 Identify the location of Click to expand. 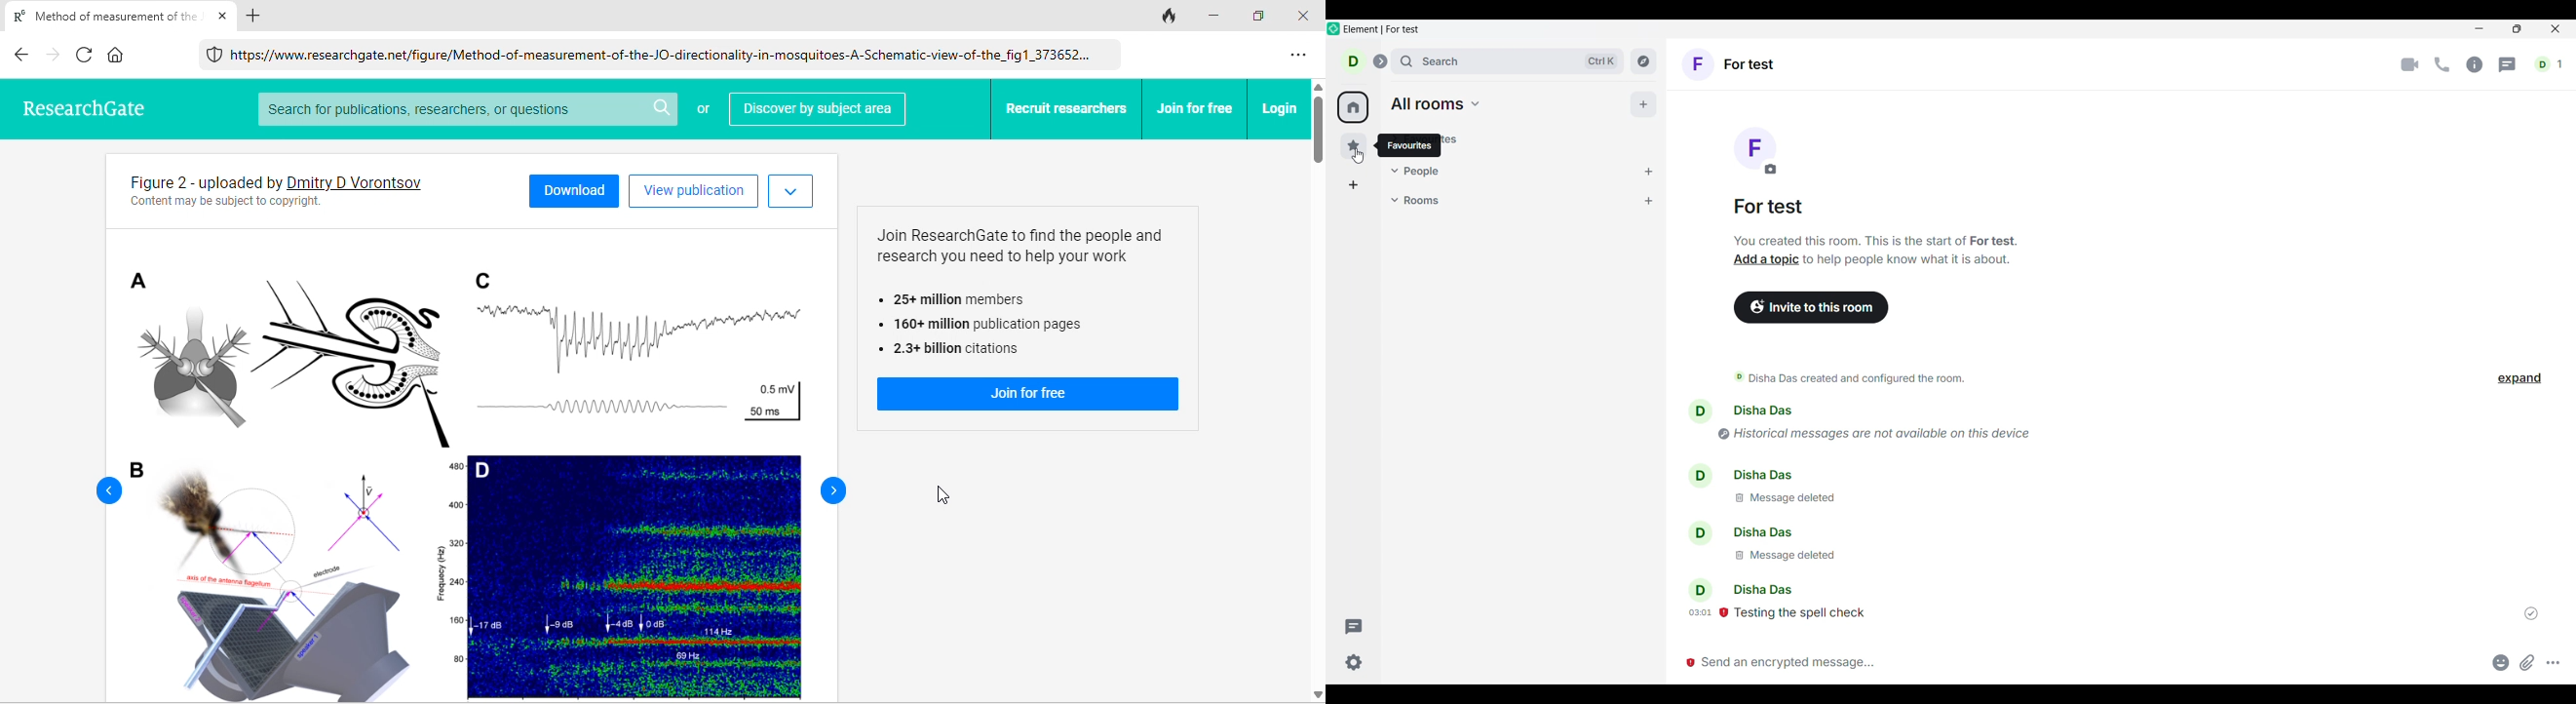
(2521, 379).